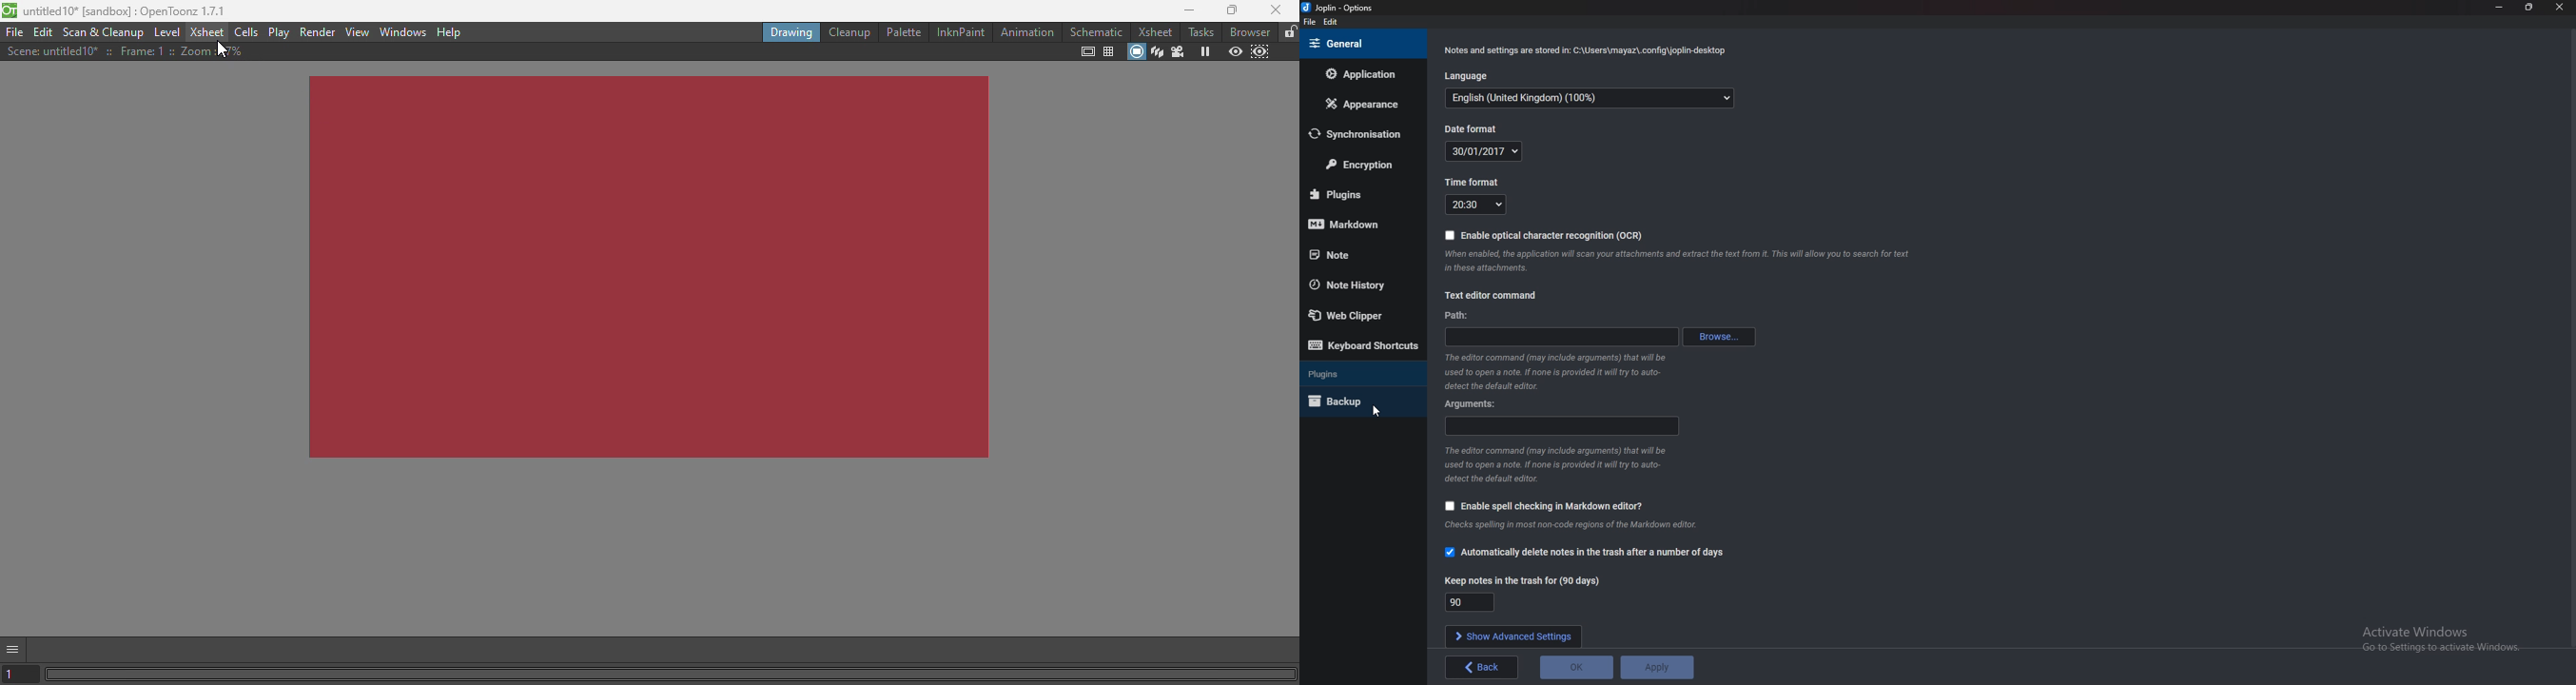 The height and width of the screenshot is (700, 2576). What do you see at coordinates (1570, 525) in the screenshot?
I see `Info on spell checking` at bounding box center [1570, 525].